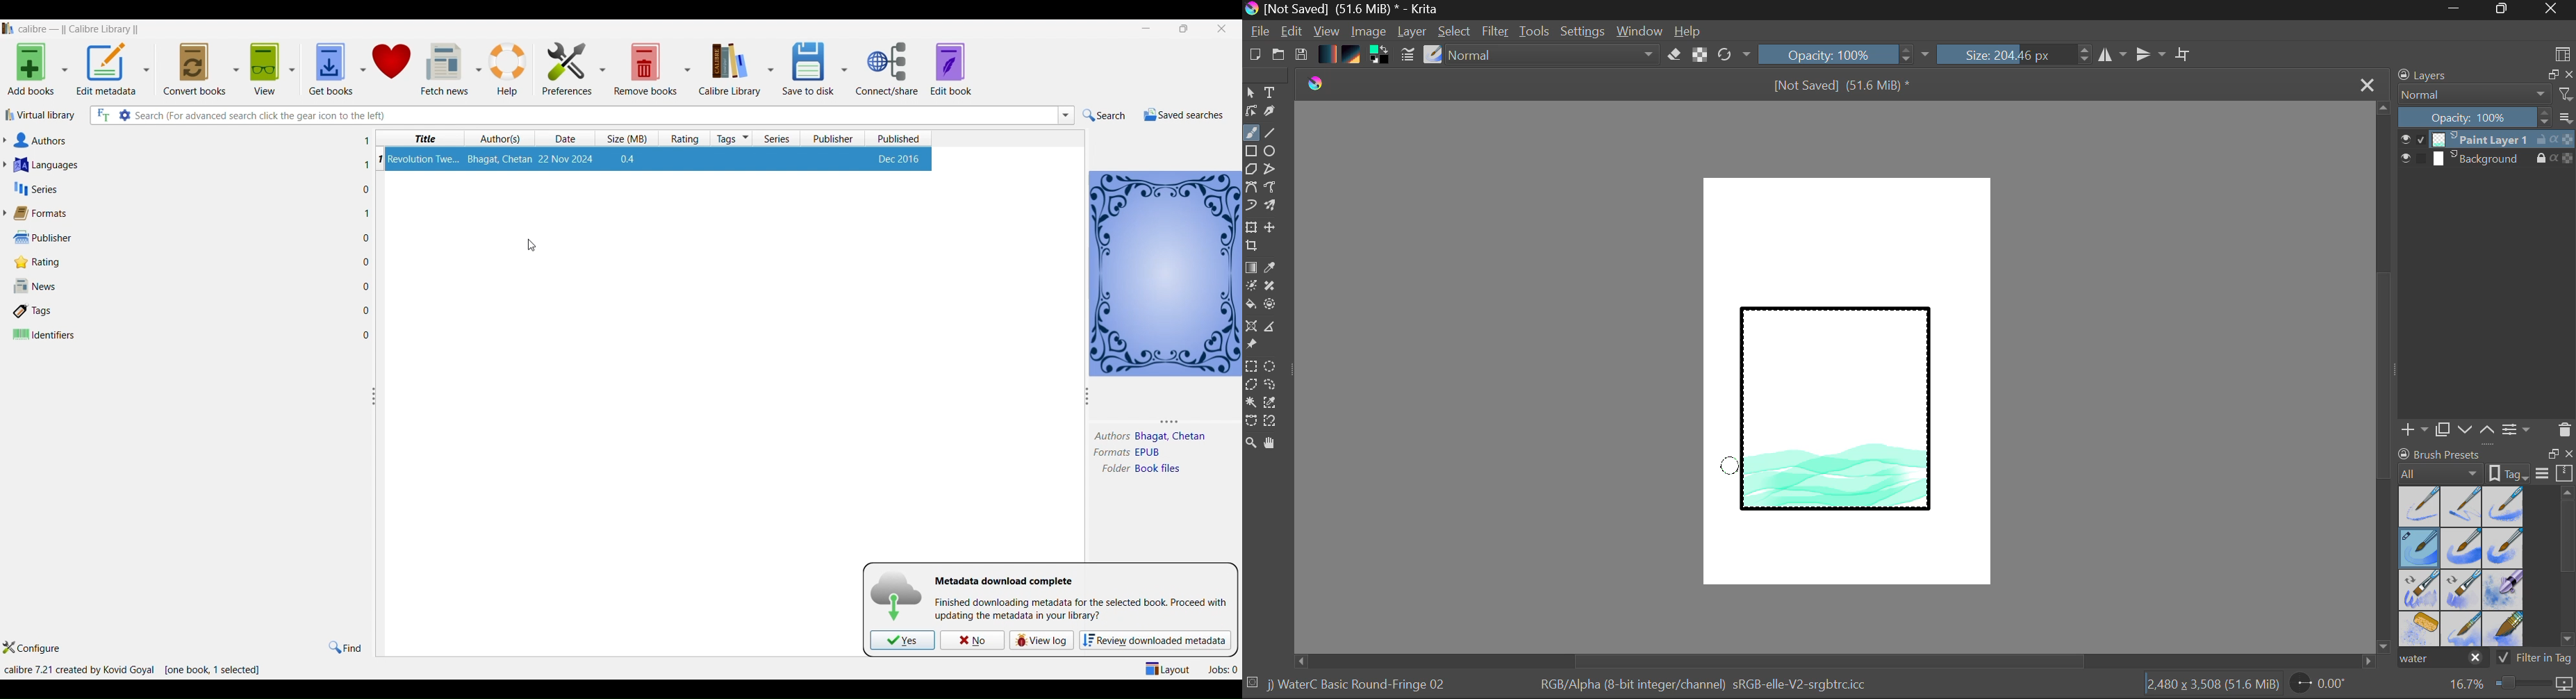 The image size is (2576, 700). Describe the element at coordinates (45, 335) in the screenshot. I see `identifiers` at that location.